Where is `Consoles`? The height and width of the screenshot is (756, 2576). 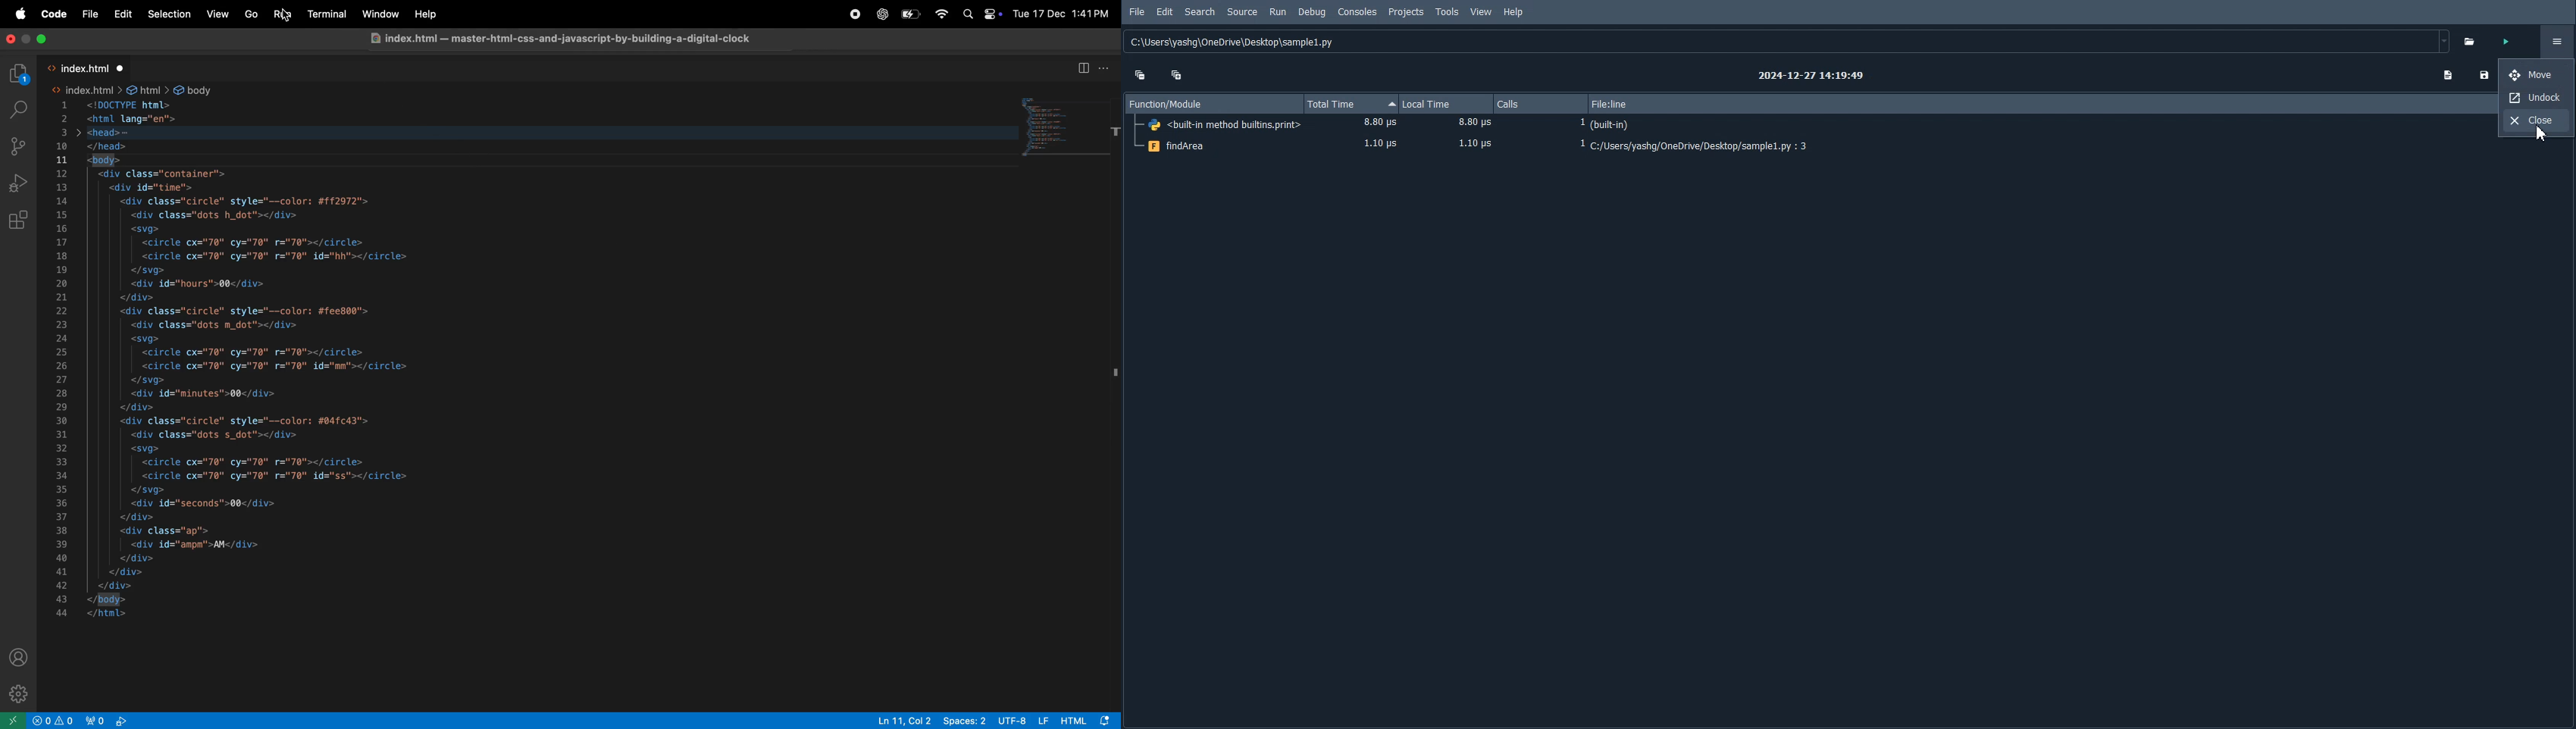 Consoles is located at coordinates (1357, 11).